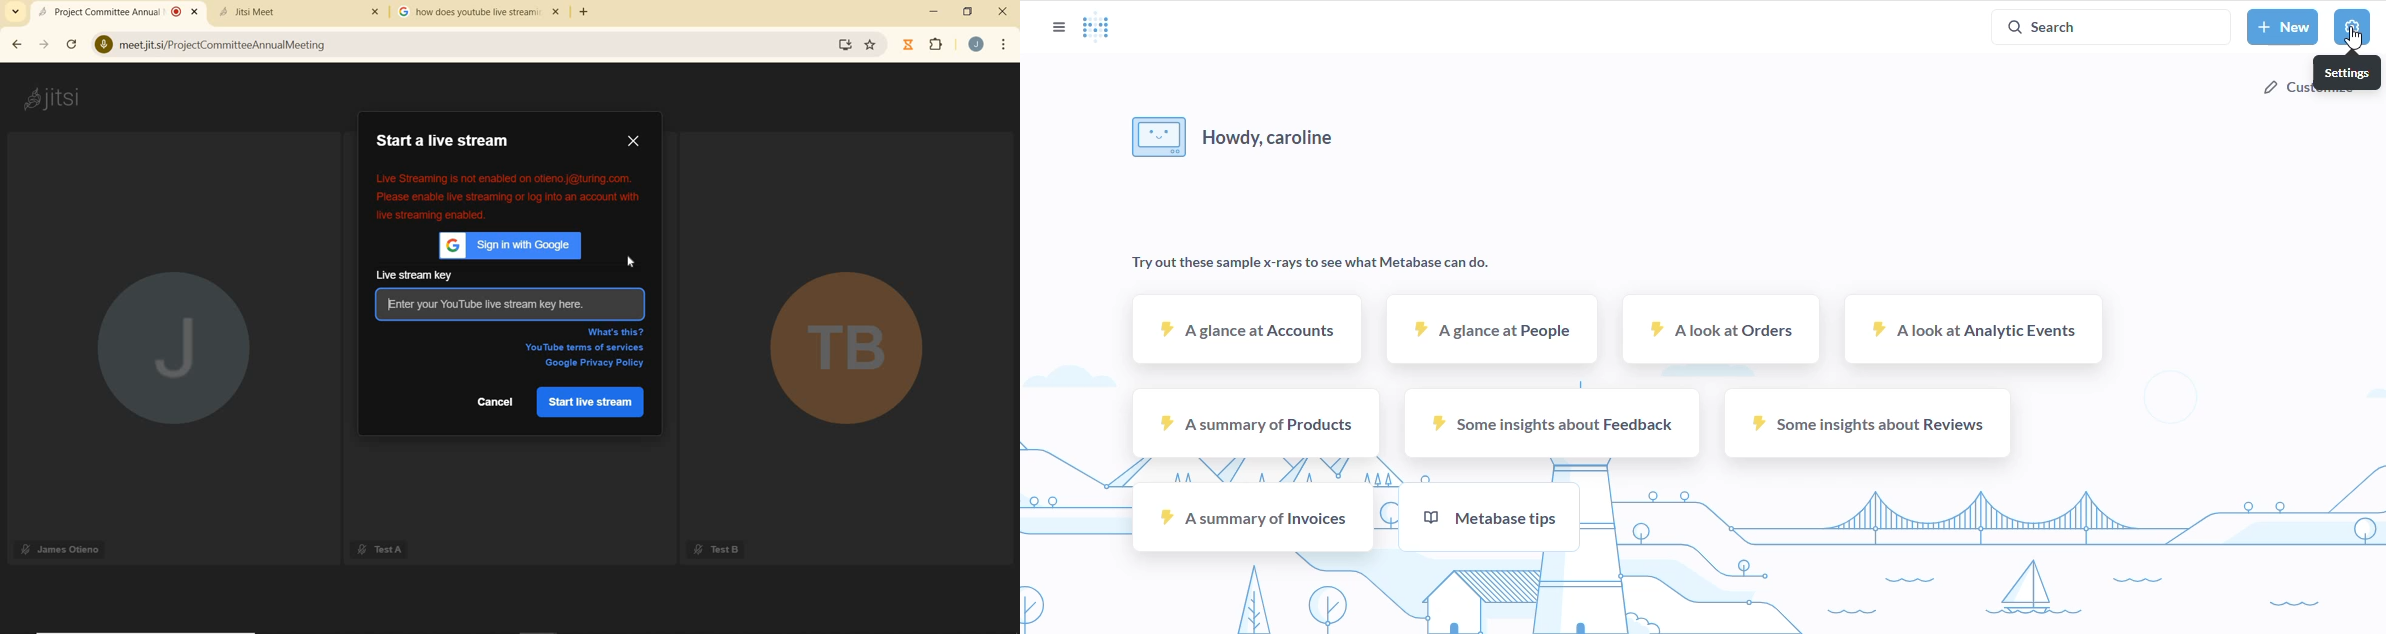 The width and height of the screenshot is (2408, 644). I want to click on logo, so click(1096, 27).